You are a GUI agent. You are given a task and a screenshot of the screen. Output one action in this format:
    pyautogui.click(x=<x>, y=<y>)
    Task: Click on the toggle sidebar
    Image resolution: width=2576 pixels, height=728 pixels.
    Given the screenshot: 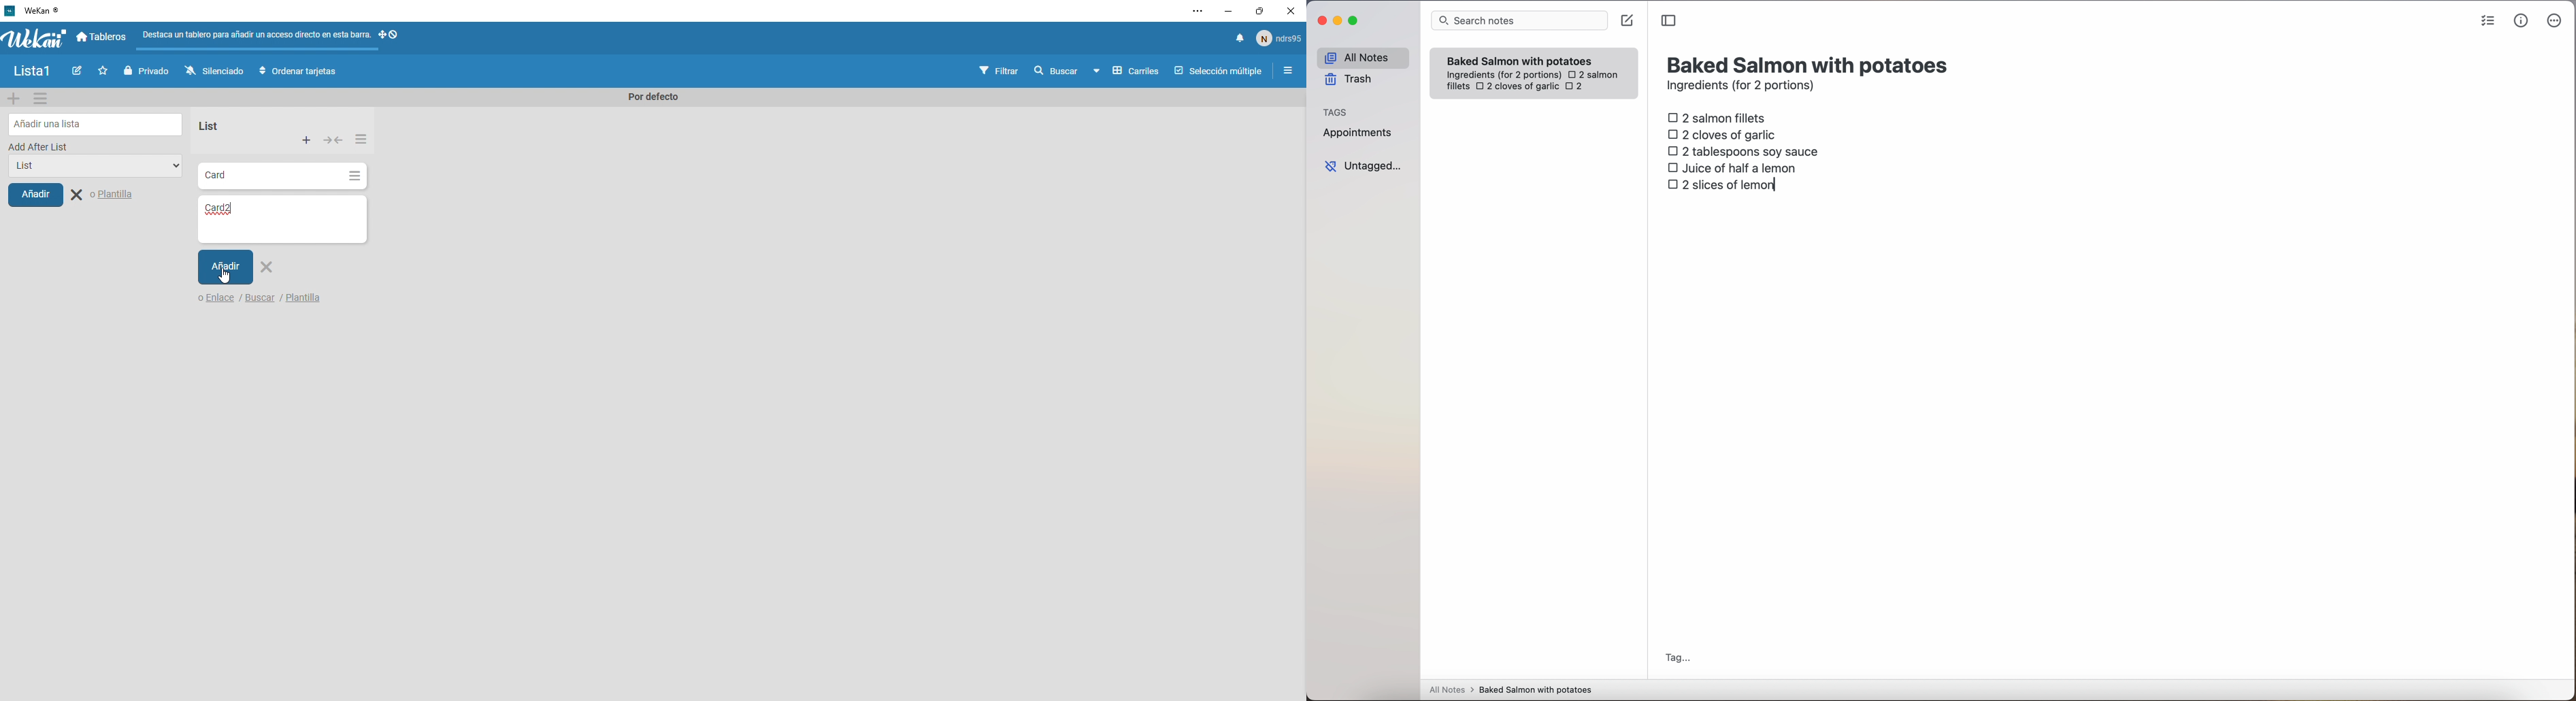 What is the action you would take?
    pyautogui.click(x=1670, y=21)
    